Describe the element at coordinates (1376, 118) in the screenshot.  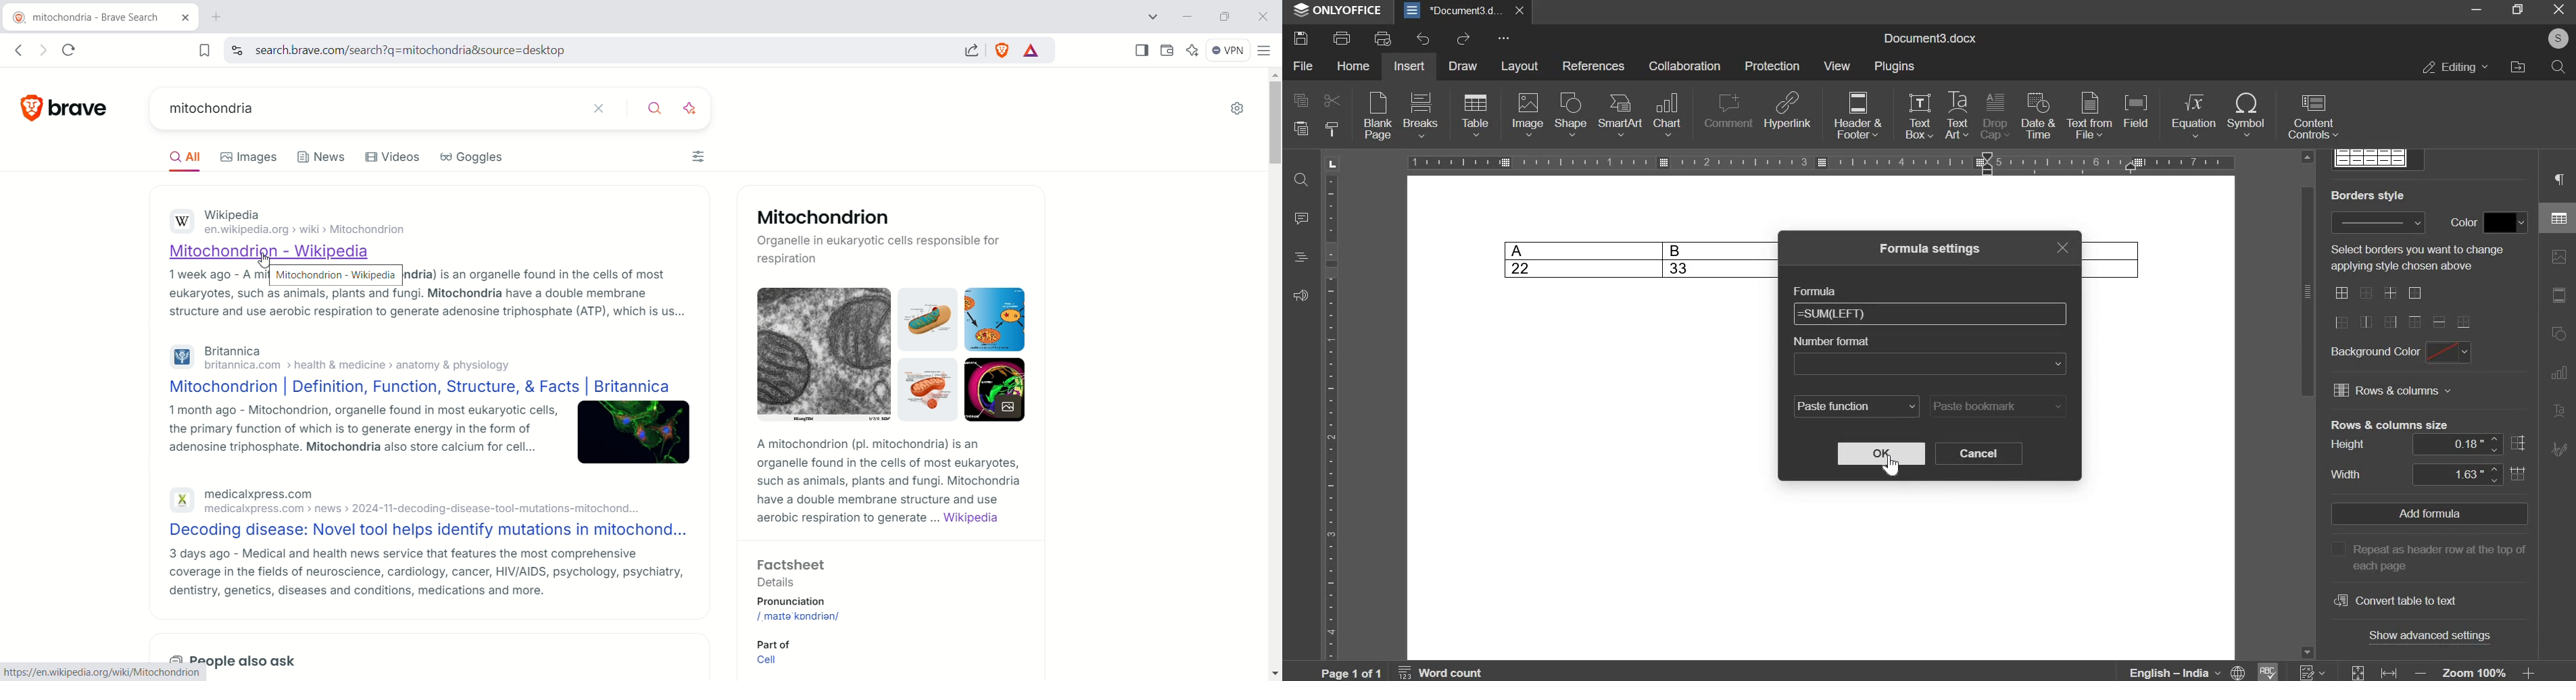
I see `blank page` at that location.